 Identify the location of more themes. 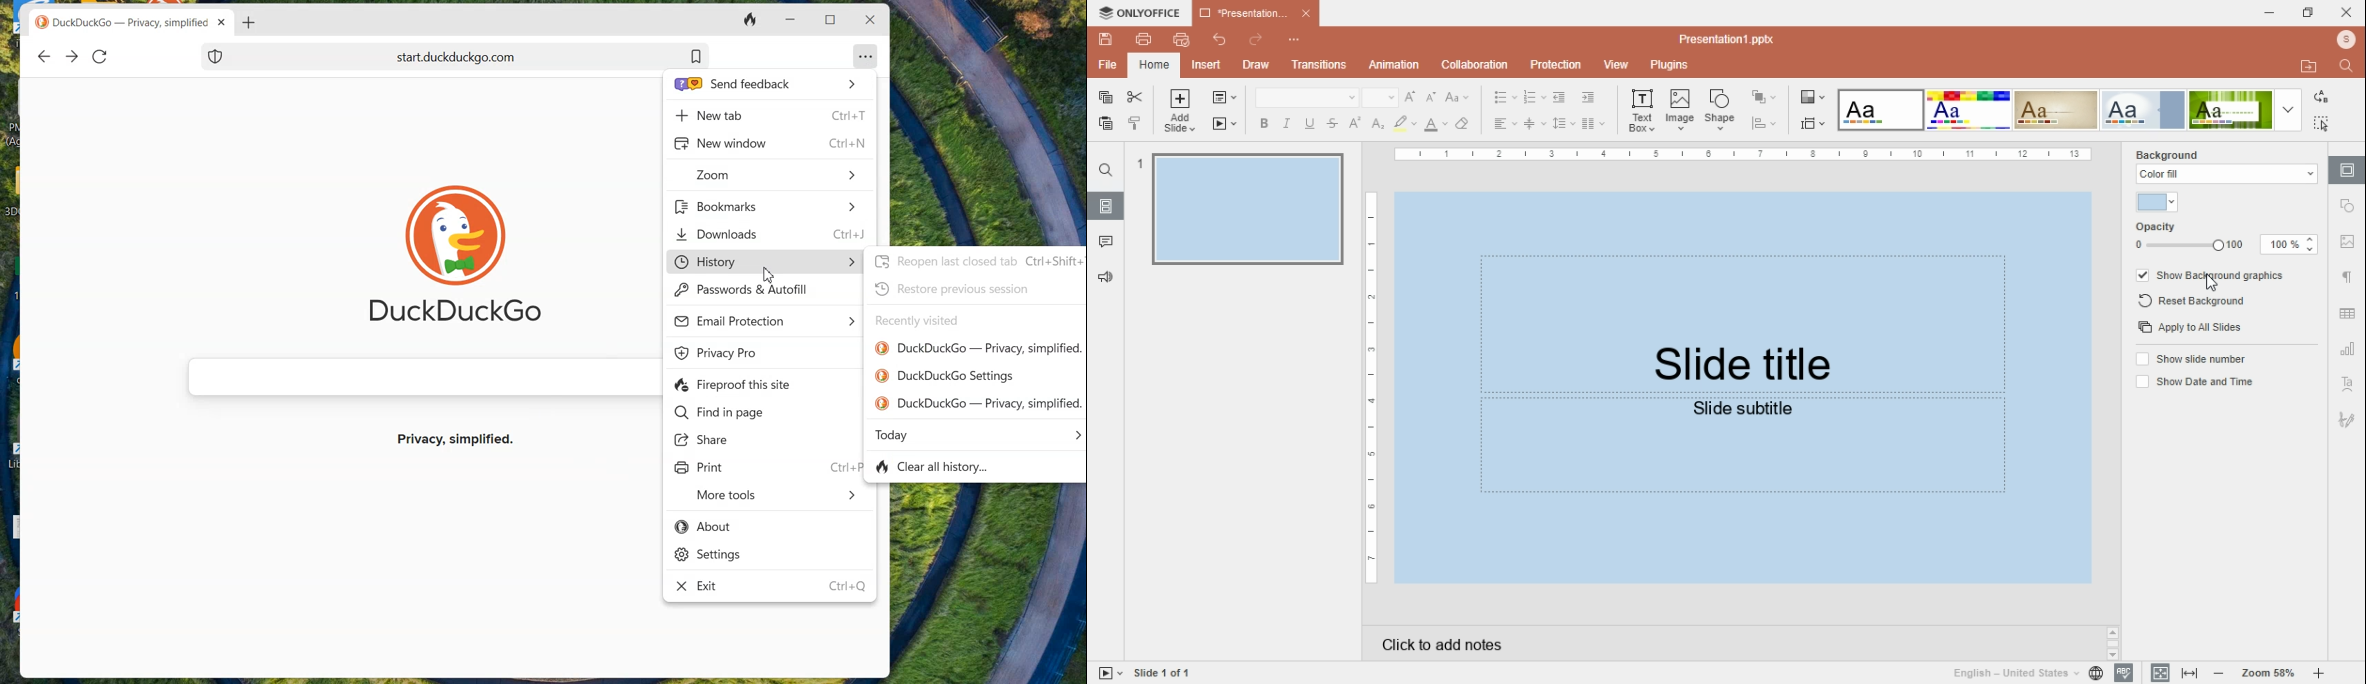
(2288, 109).